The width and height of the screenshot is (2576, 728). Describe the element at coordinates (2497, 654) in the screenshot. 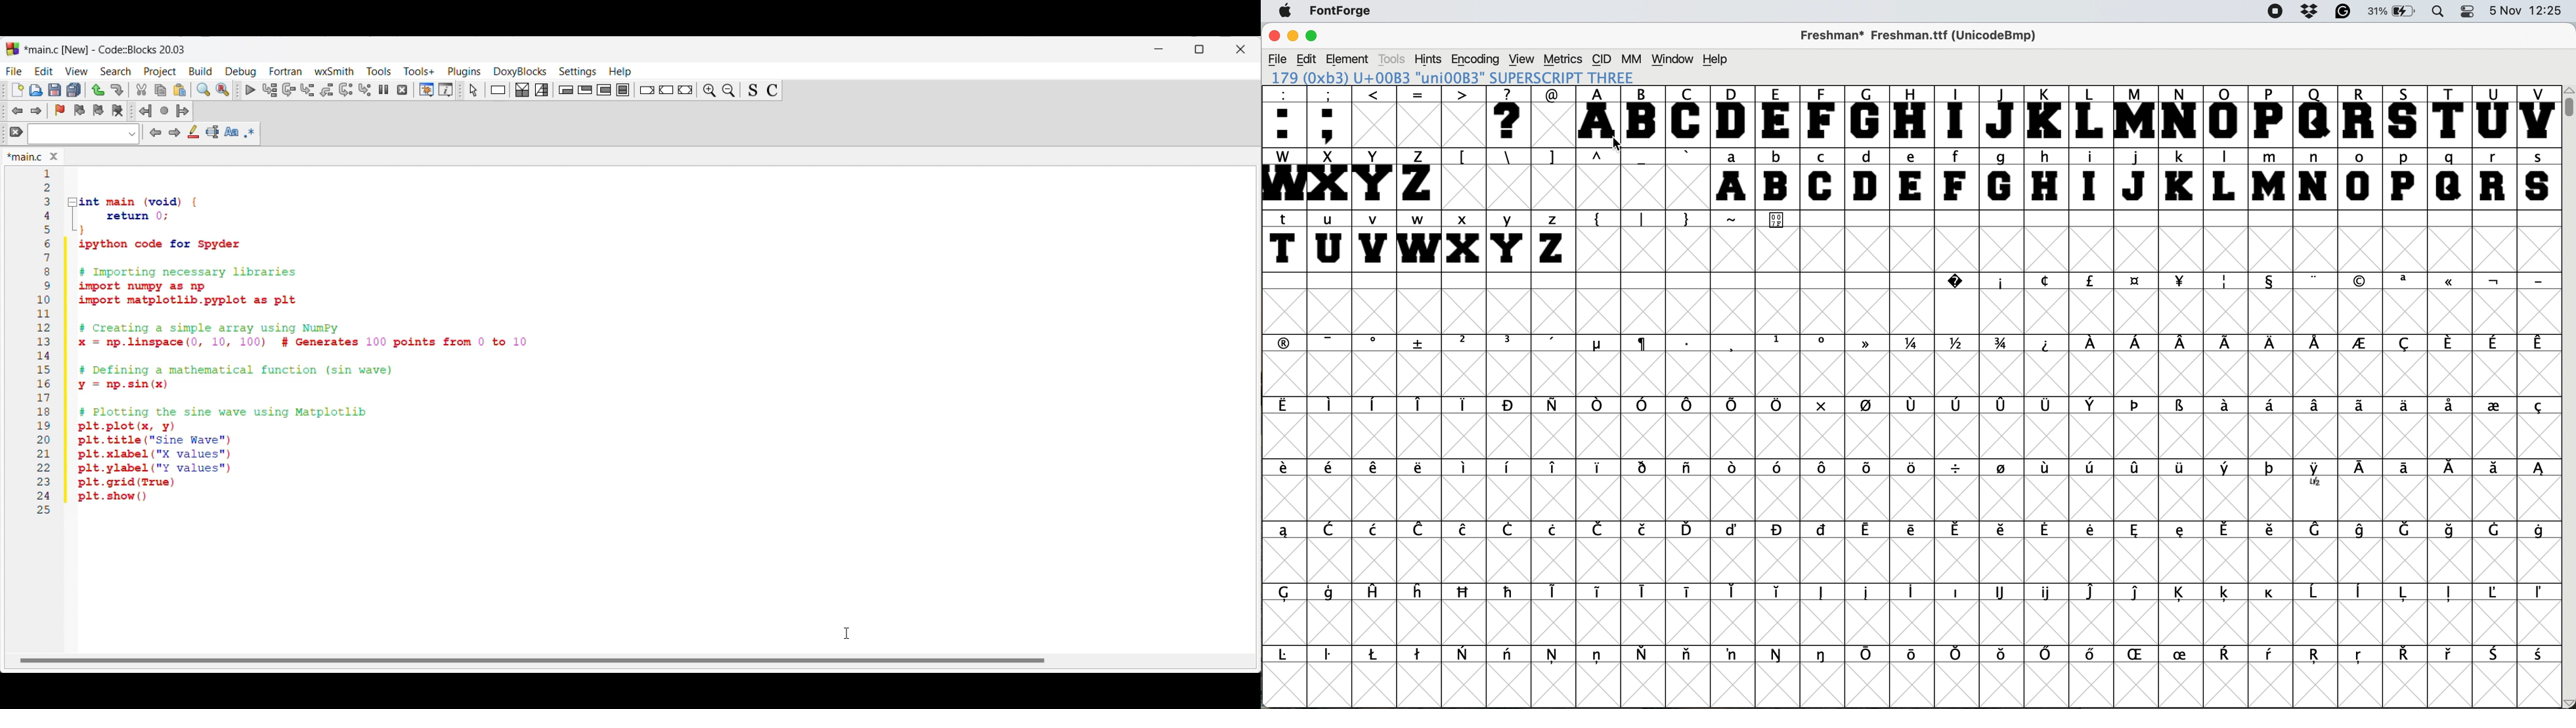

I see `symbol` at that location.